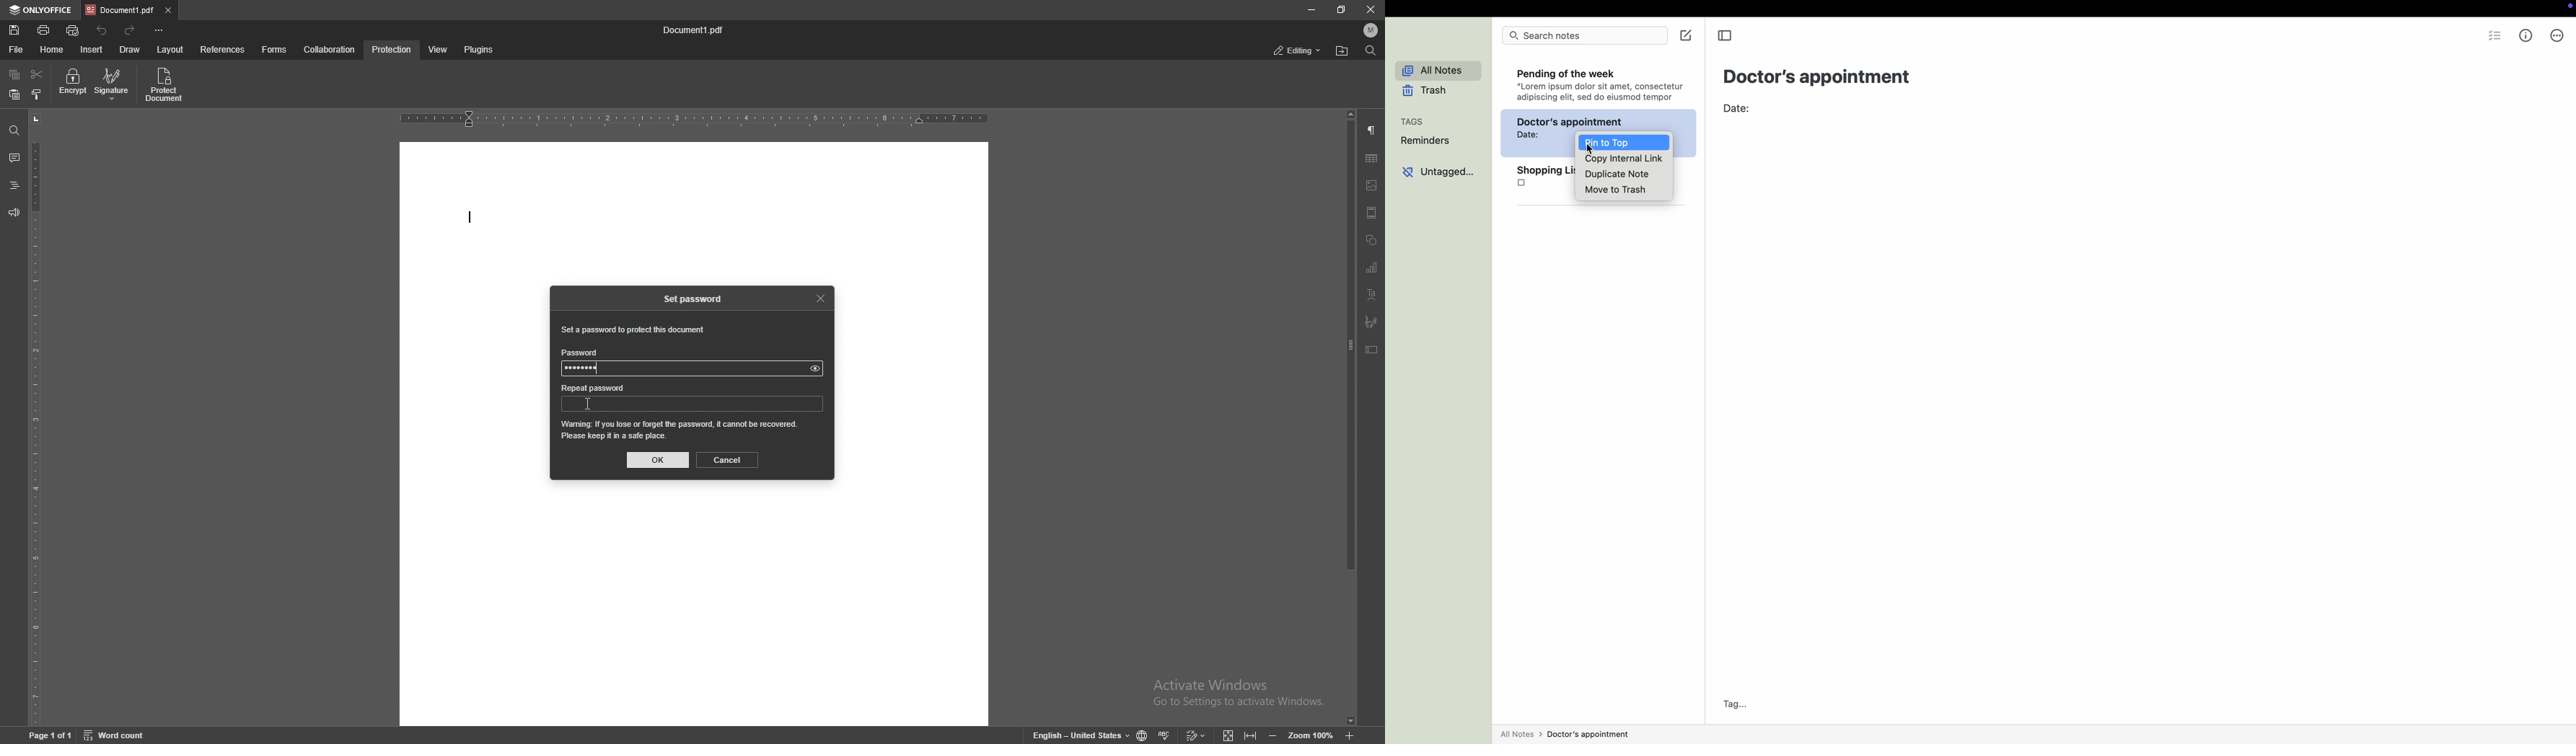 The image size is (2576, 756). What do you see at coordinates (1630, 142) in the screenshot?
I see `click pin to top` at bounding box center [1630, 142].